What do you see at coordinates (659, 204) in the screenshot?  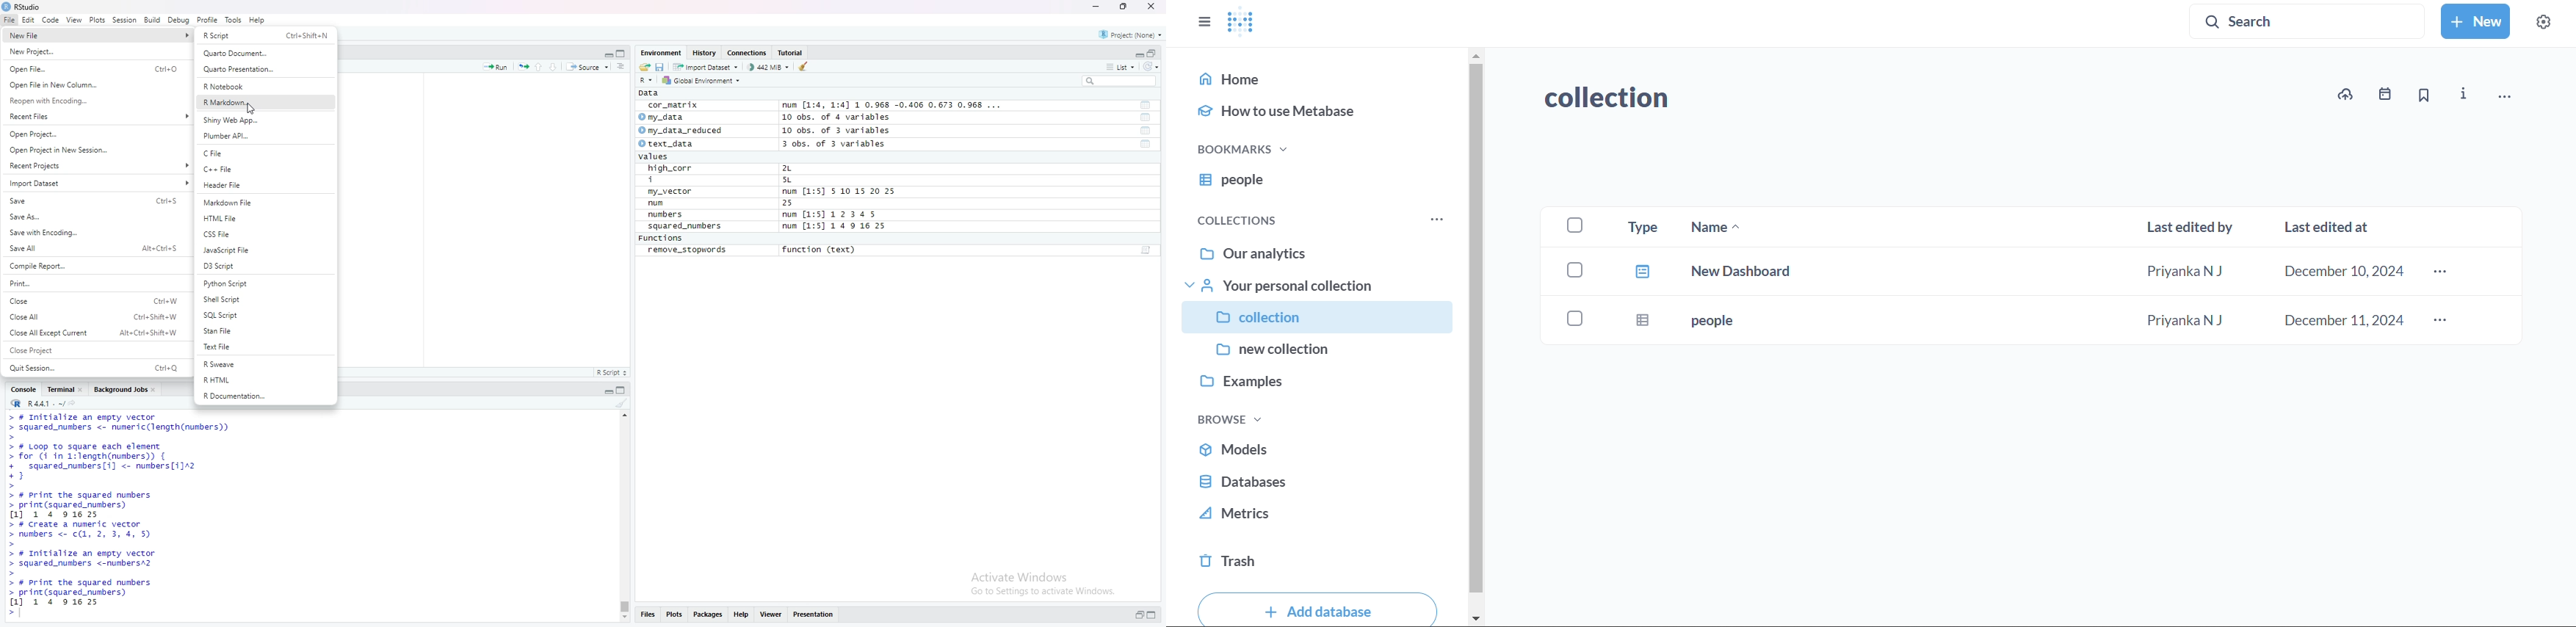 I see `num` at bounding box center [659, 204].